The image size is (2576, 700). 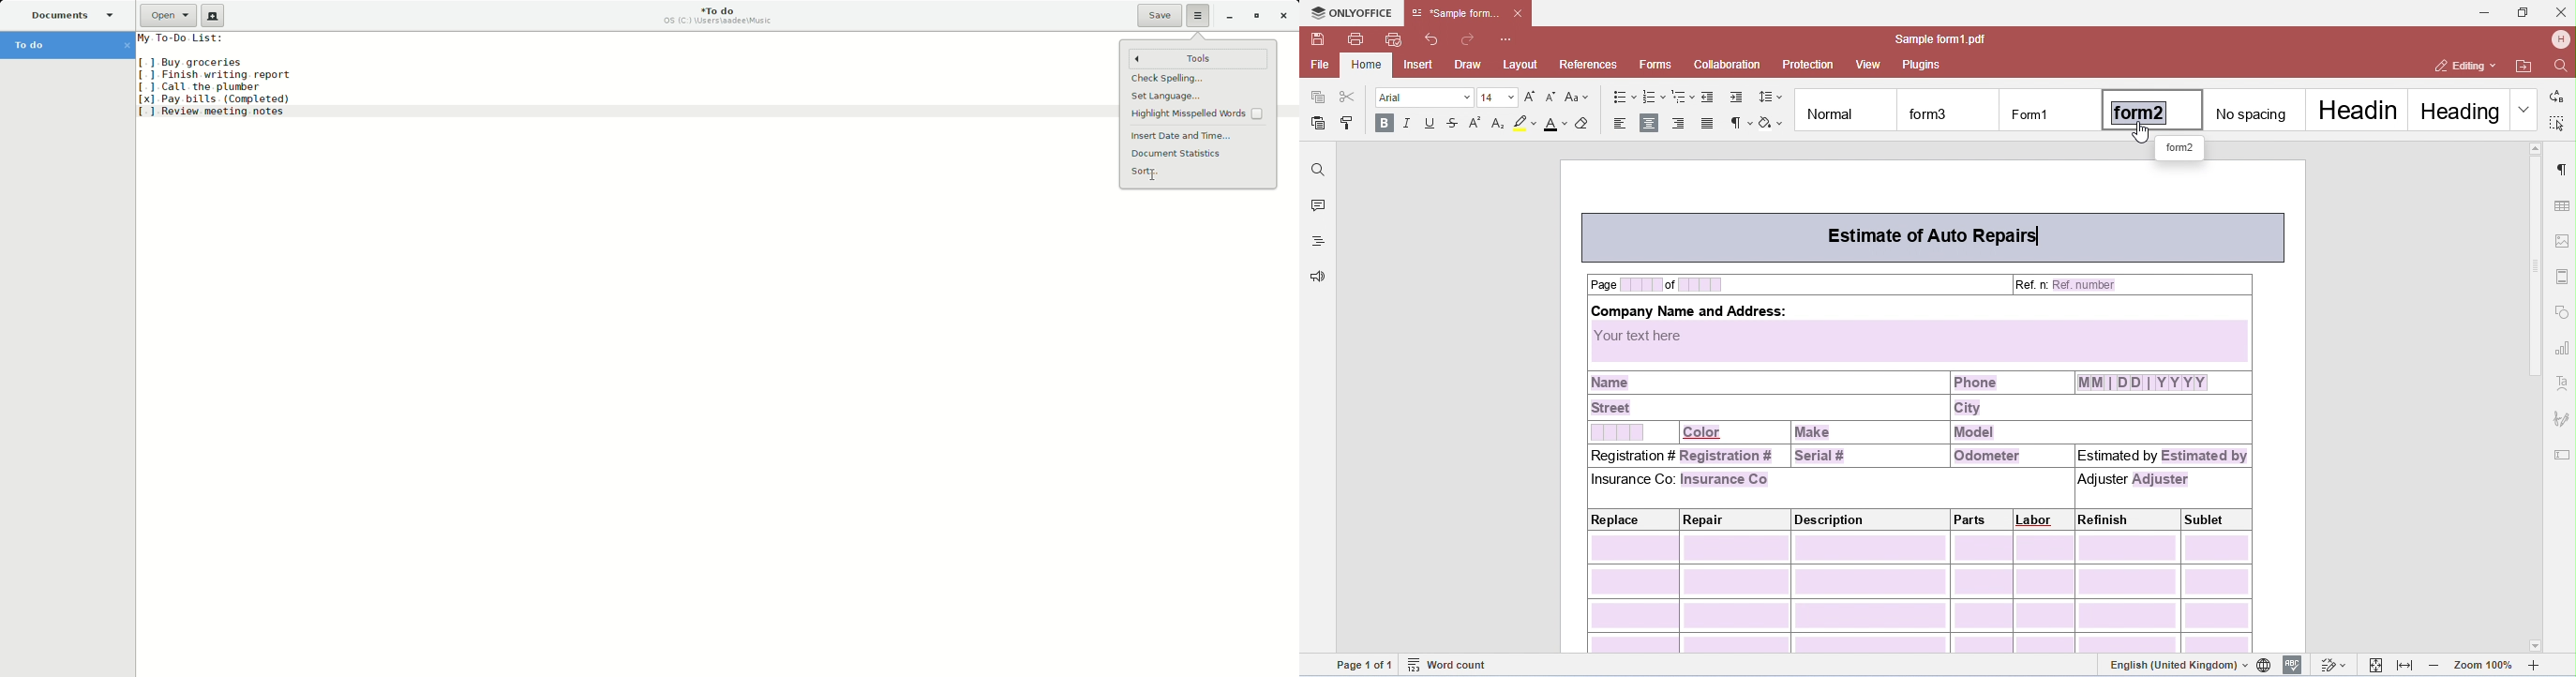 What do you see at coordinates (1419, 65) in the screenshot?
I see `insert` at bounding box center [1419, 65].